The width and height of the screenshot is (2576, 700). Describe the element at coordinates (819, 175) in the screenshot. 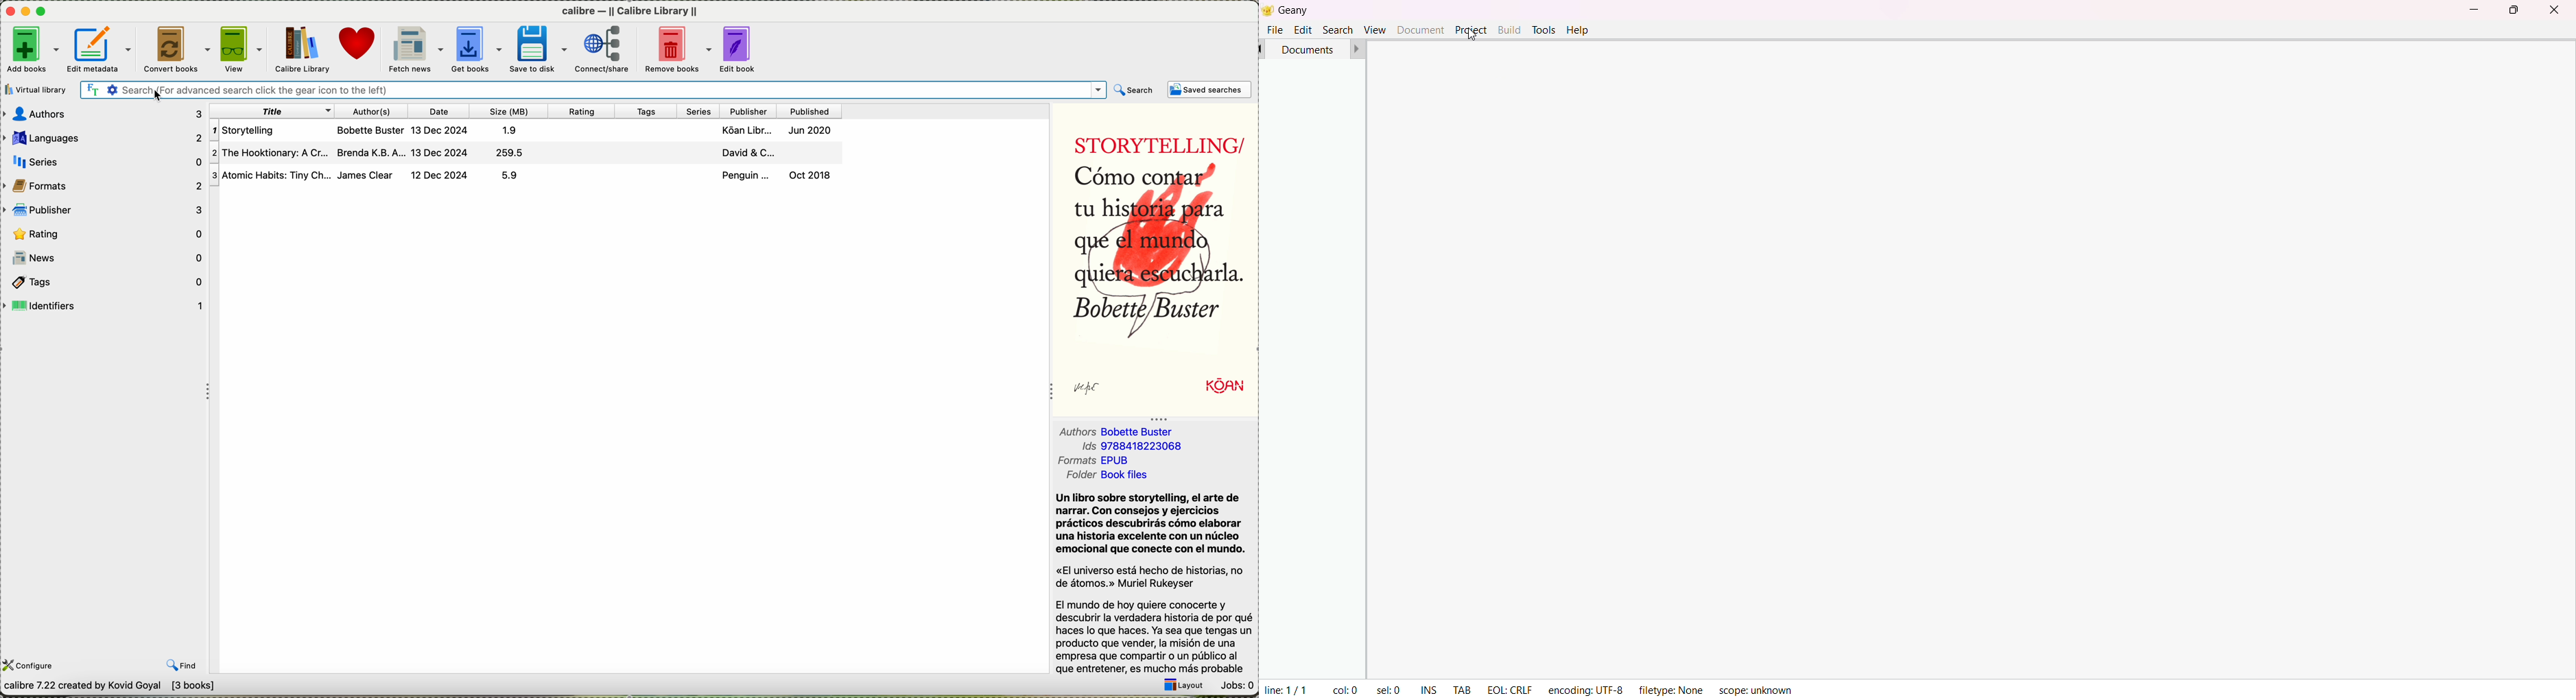

I see `Oct 2018` at that location.